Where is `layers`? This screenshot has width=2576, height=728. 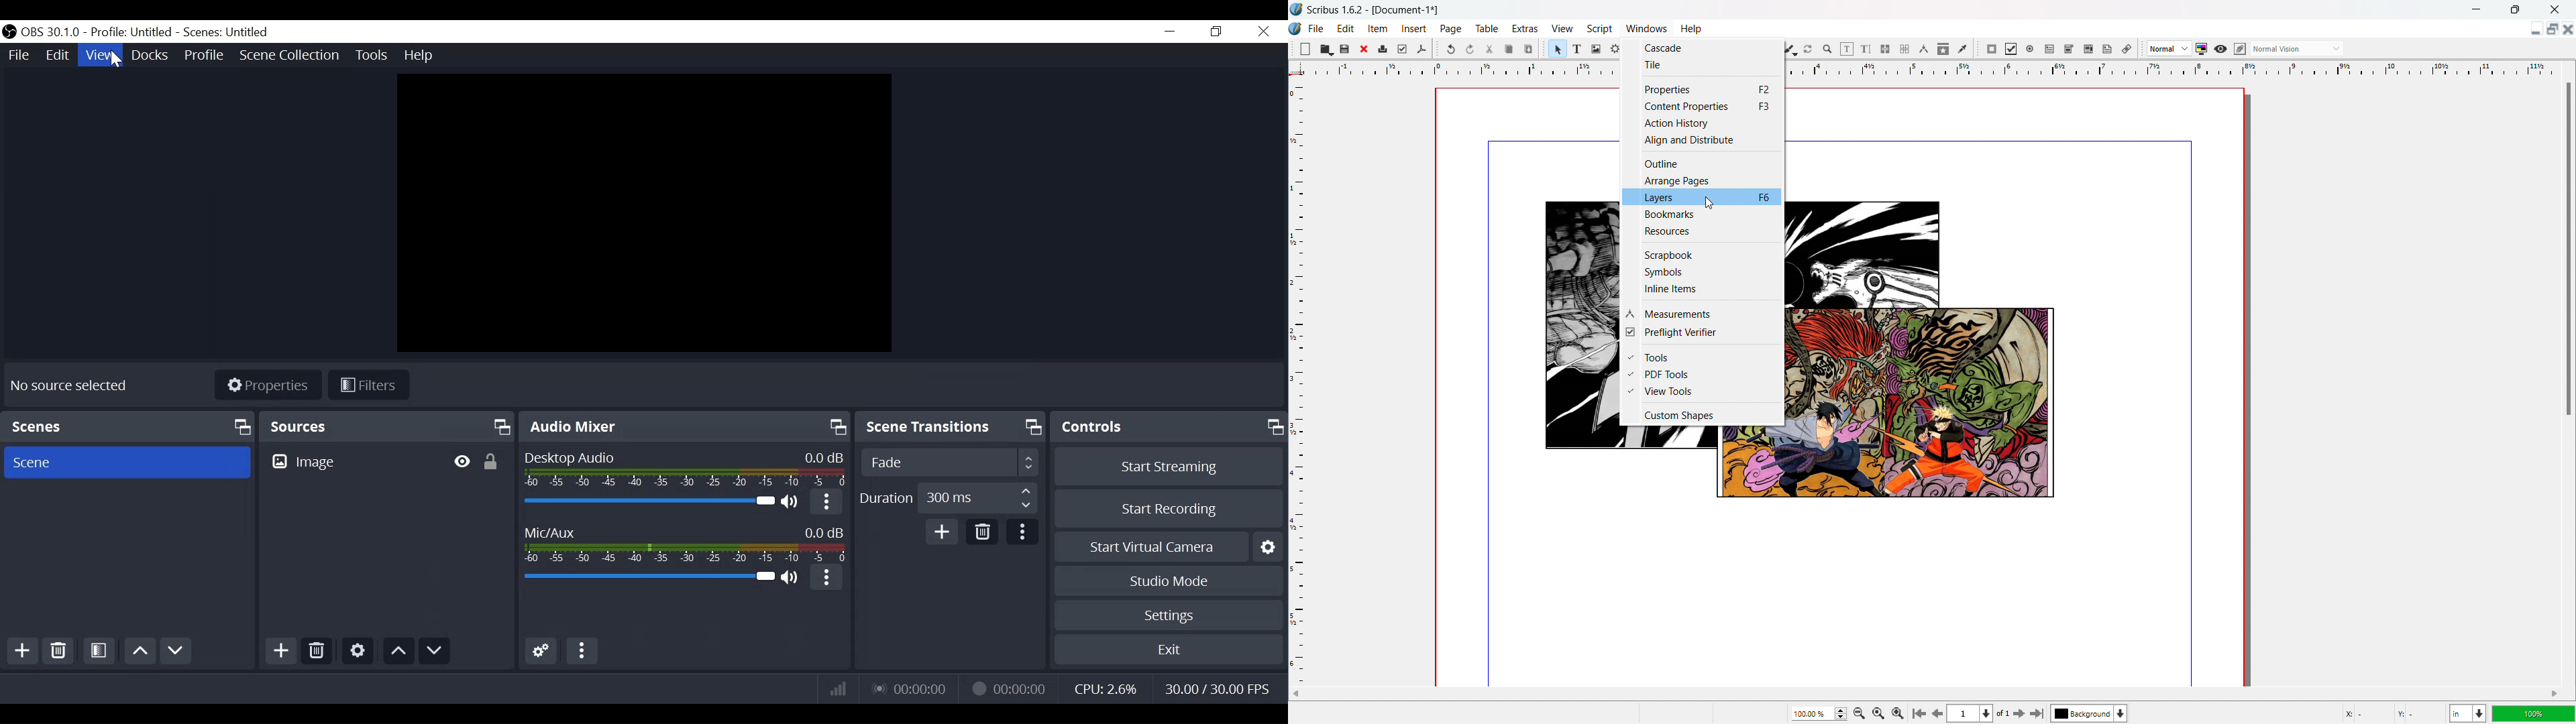 layers is located at coordinates (1703, 198).